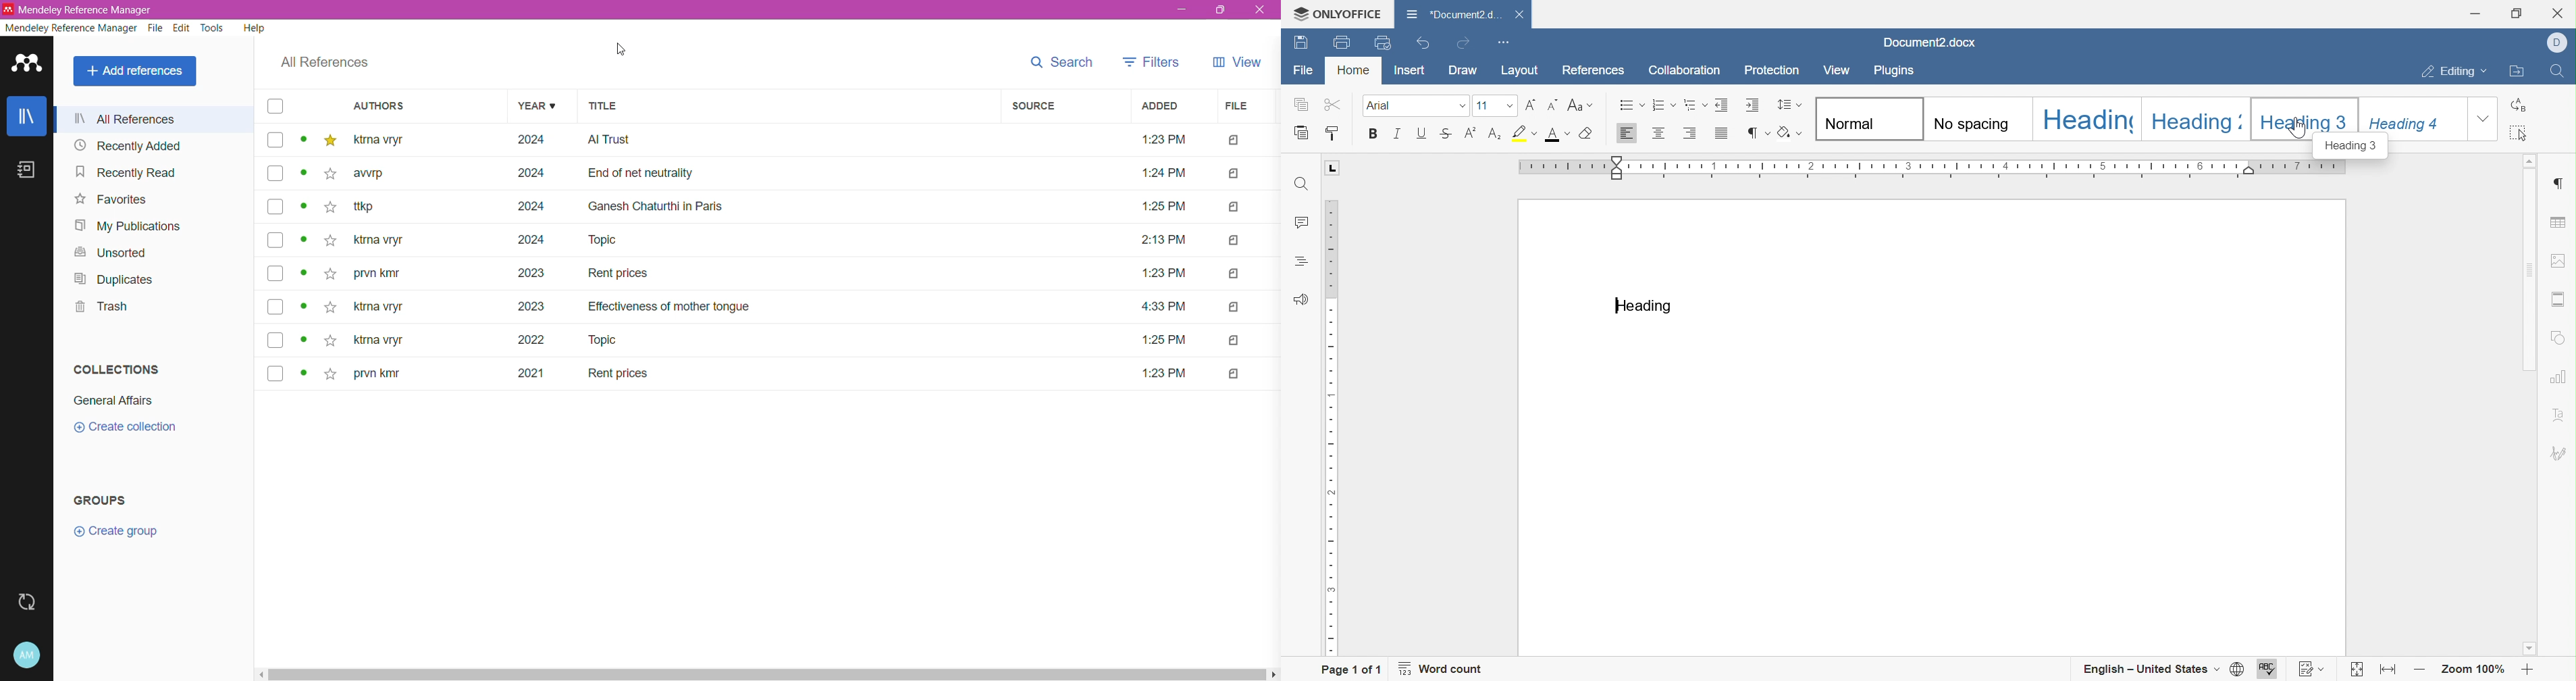 The width and height of the screenshot is (2576, 700). What do you see at coordinates (1339, 133) in the screenshot?
I see `Copy style` at bounding box center [1339, 133].